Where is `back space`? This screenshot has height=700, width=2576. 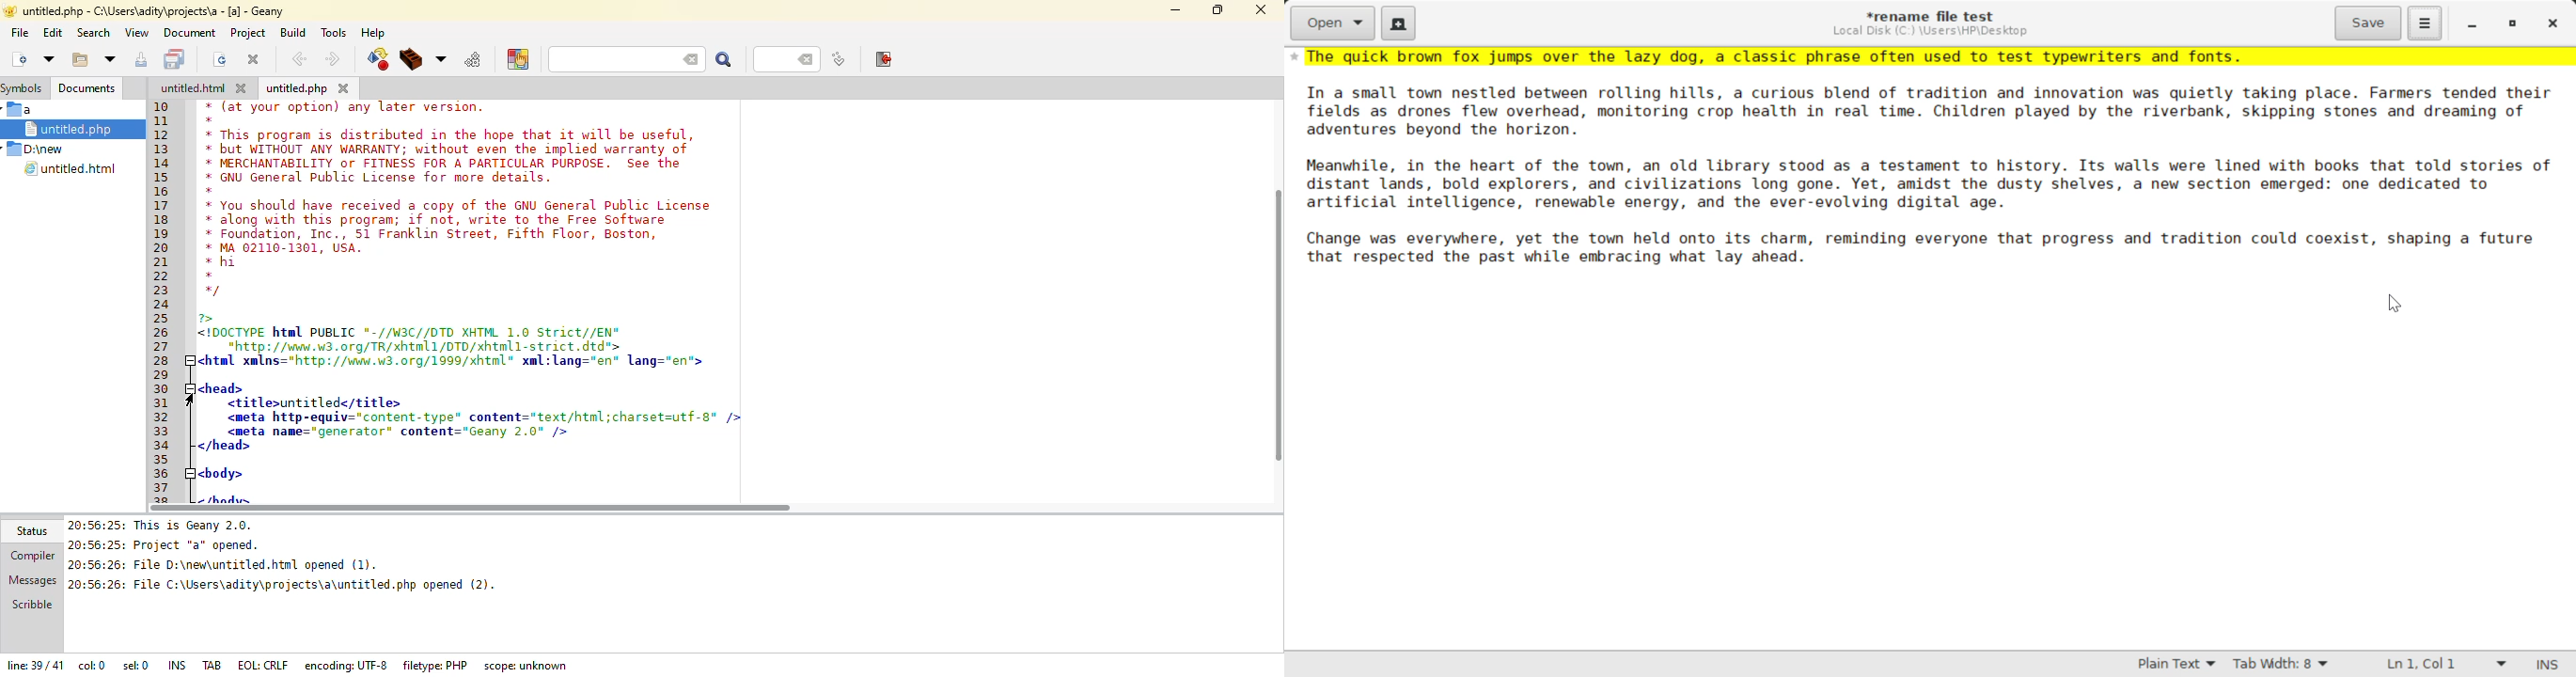
back space is located at coordinates (691, 57).